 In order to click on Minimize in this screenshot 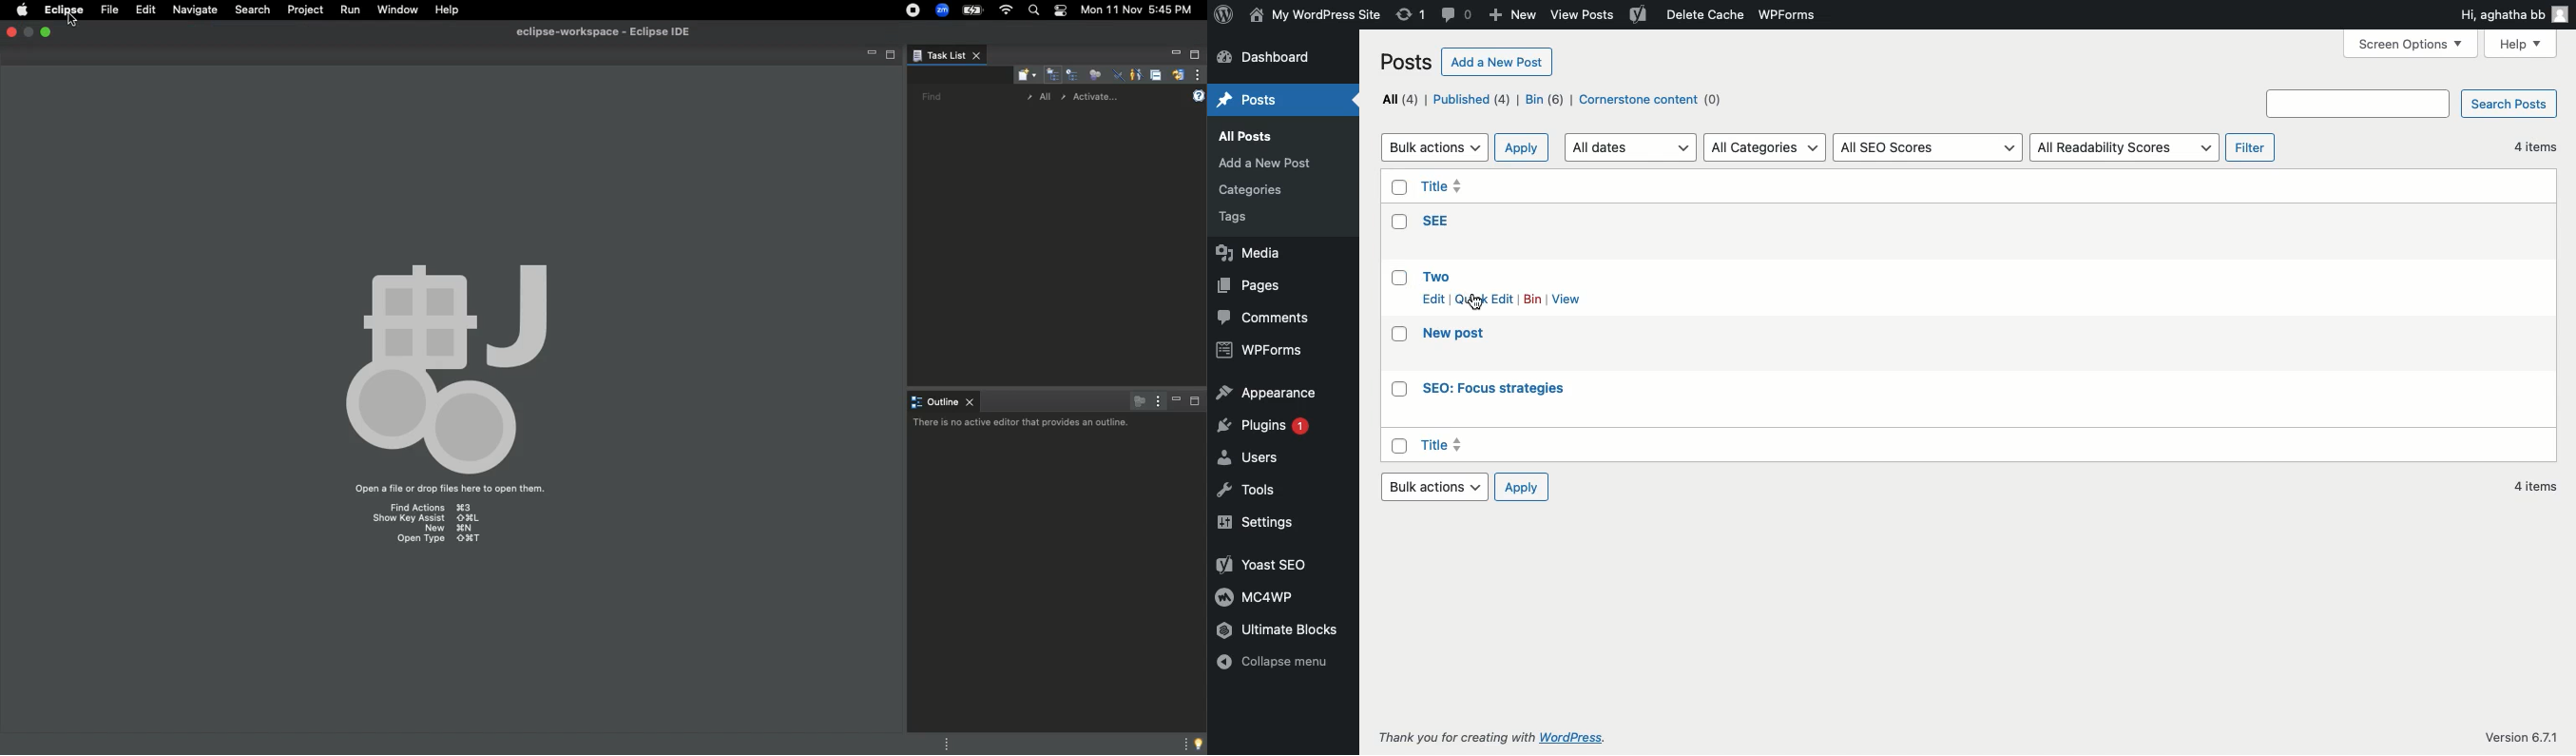, I will do `click(44, 34)`.